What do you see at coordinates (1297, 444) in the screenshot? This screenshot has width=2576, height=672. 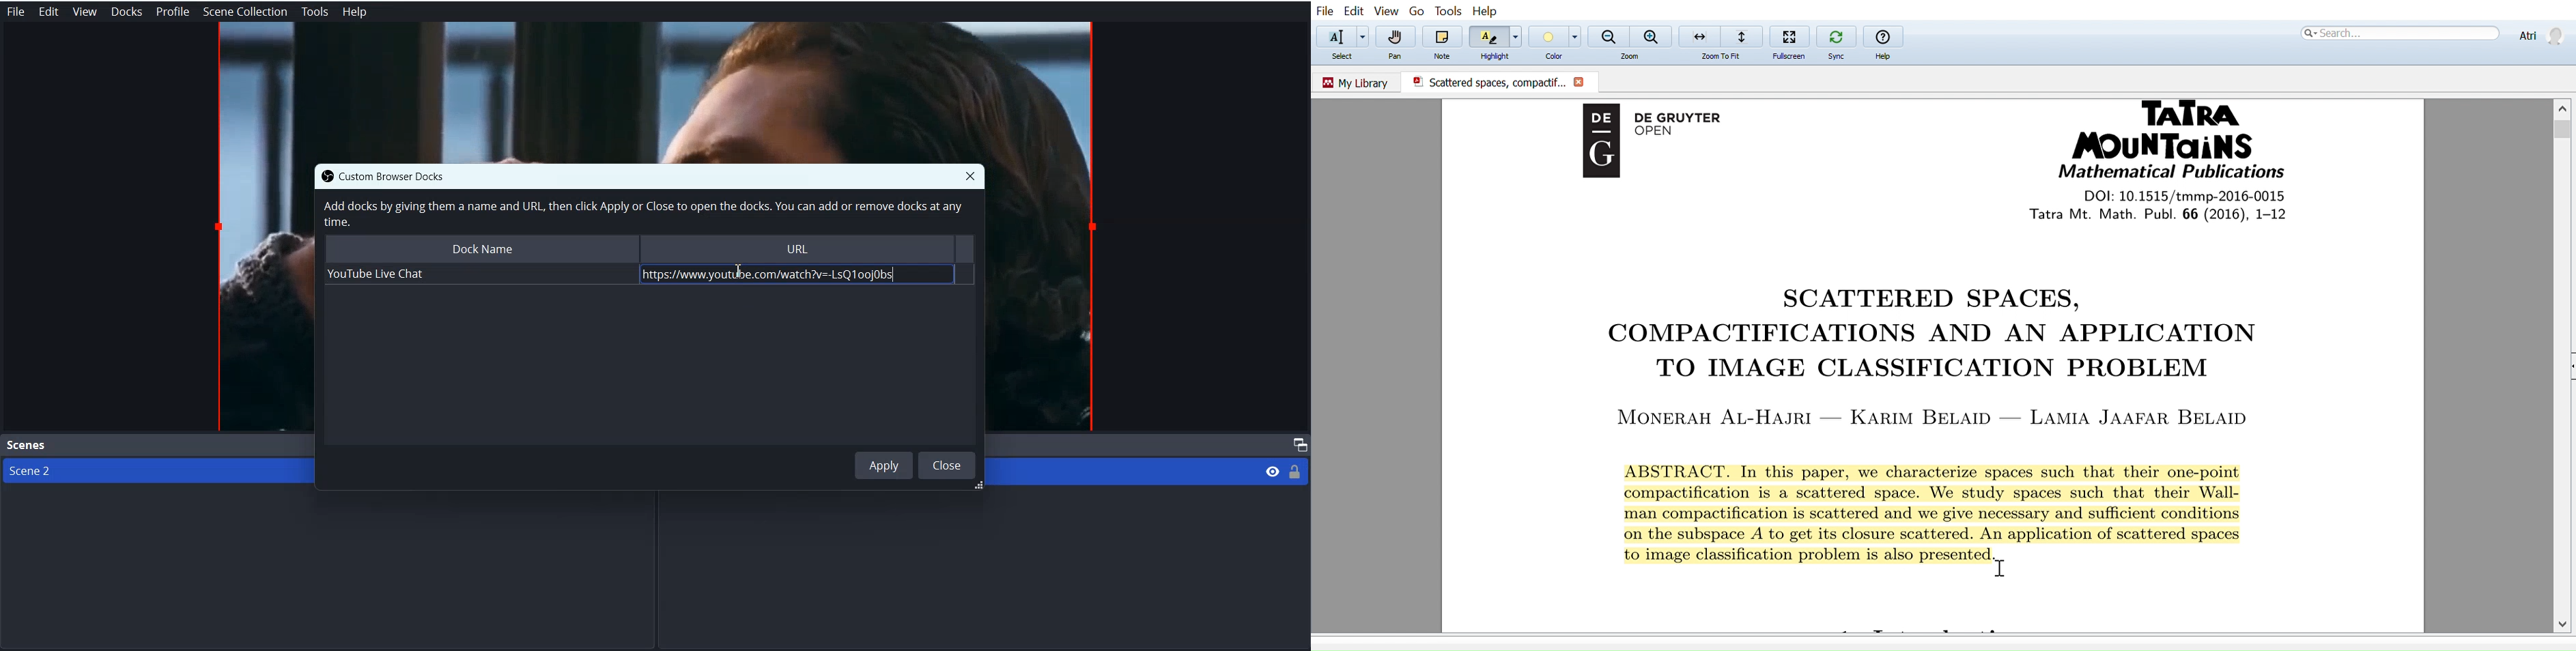 I see `Maximize` at bounding box center [1297, 444].